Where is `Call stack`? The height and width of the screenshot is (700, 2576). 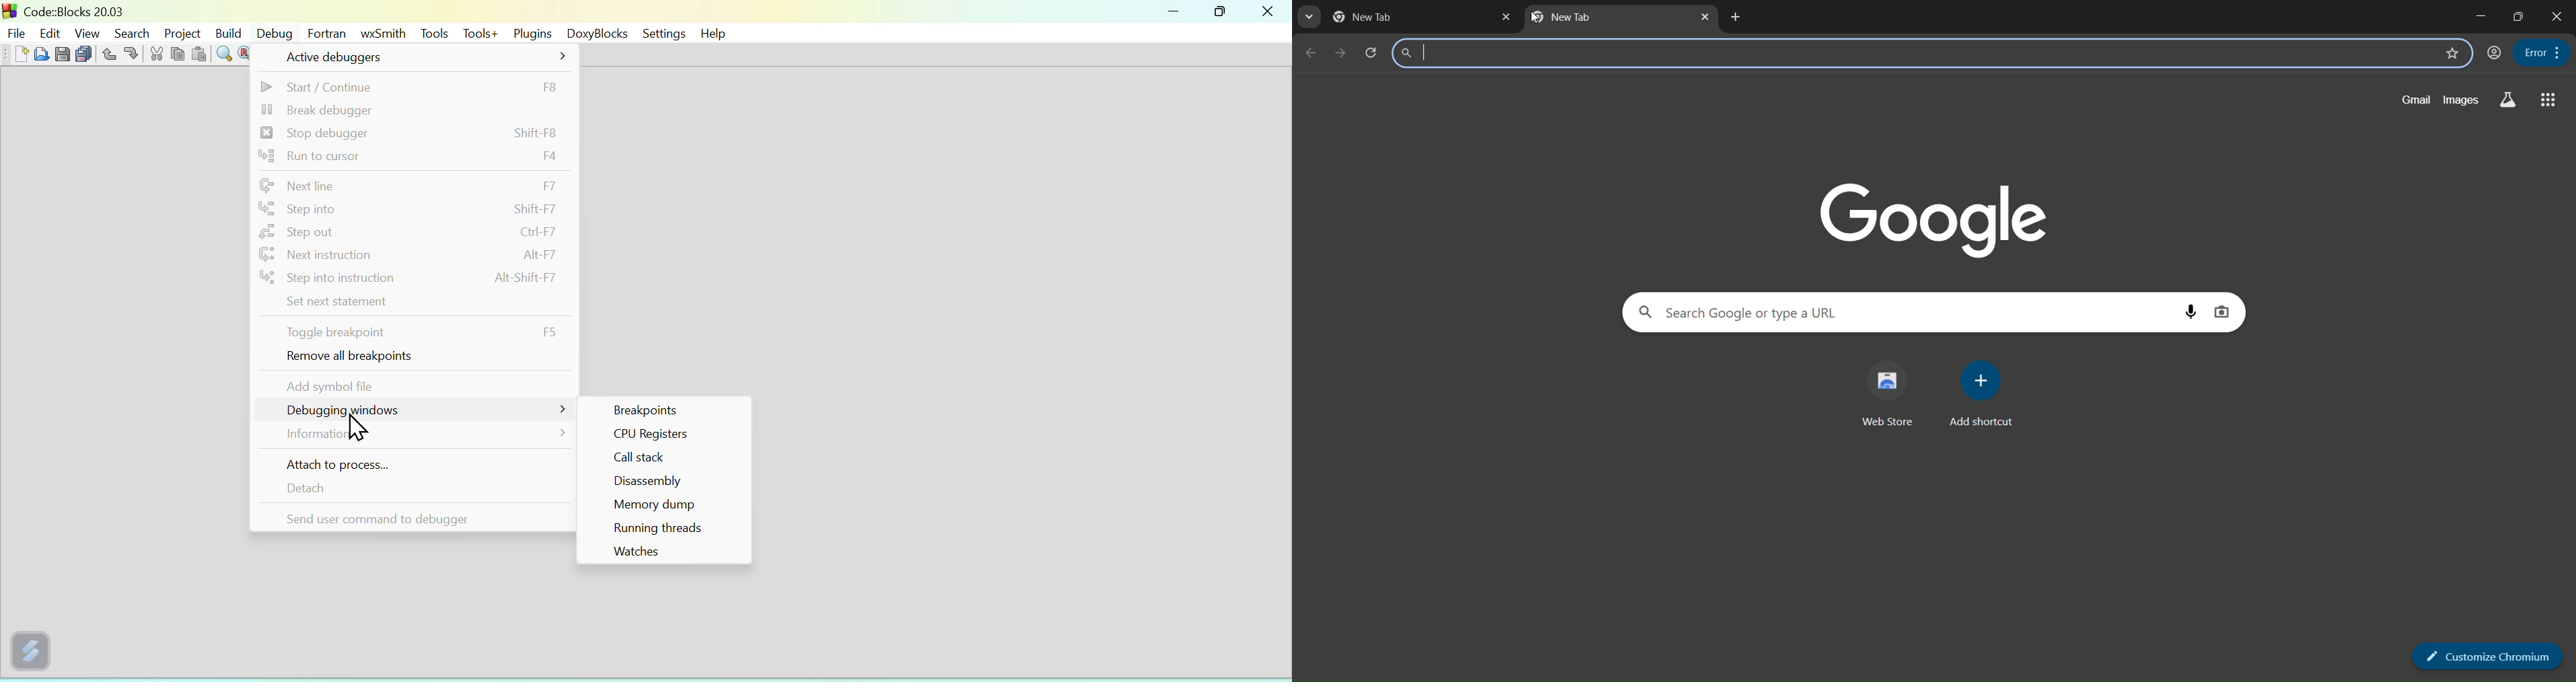 Call stack is located at coordinates (664, 459).